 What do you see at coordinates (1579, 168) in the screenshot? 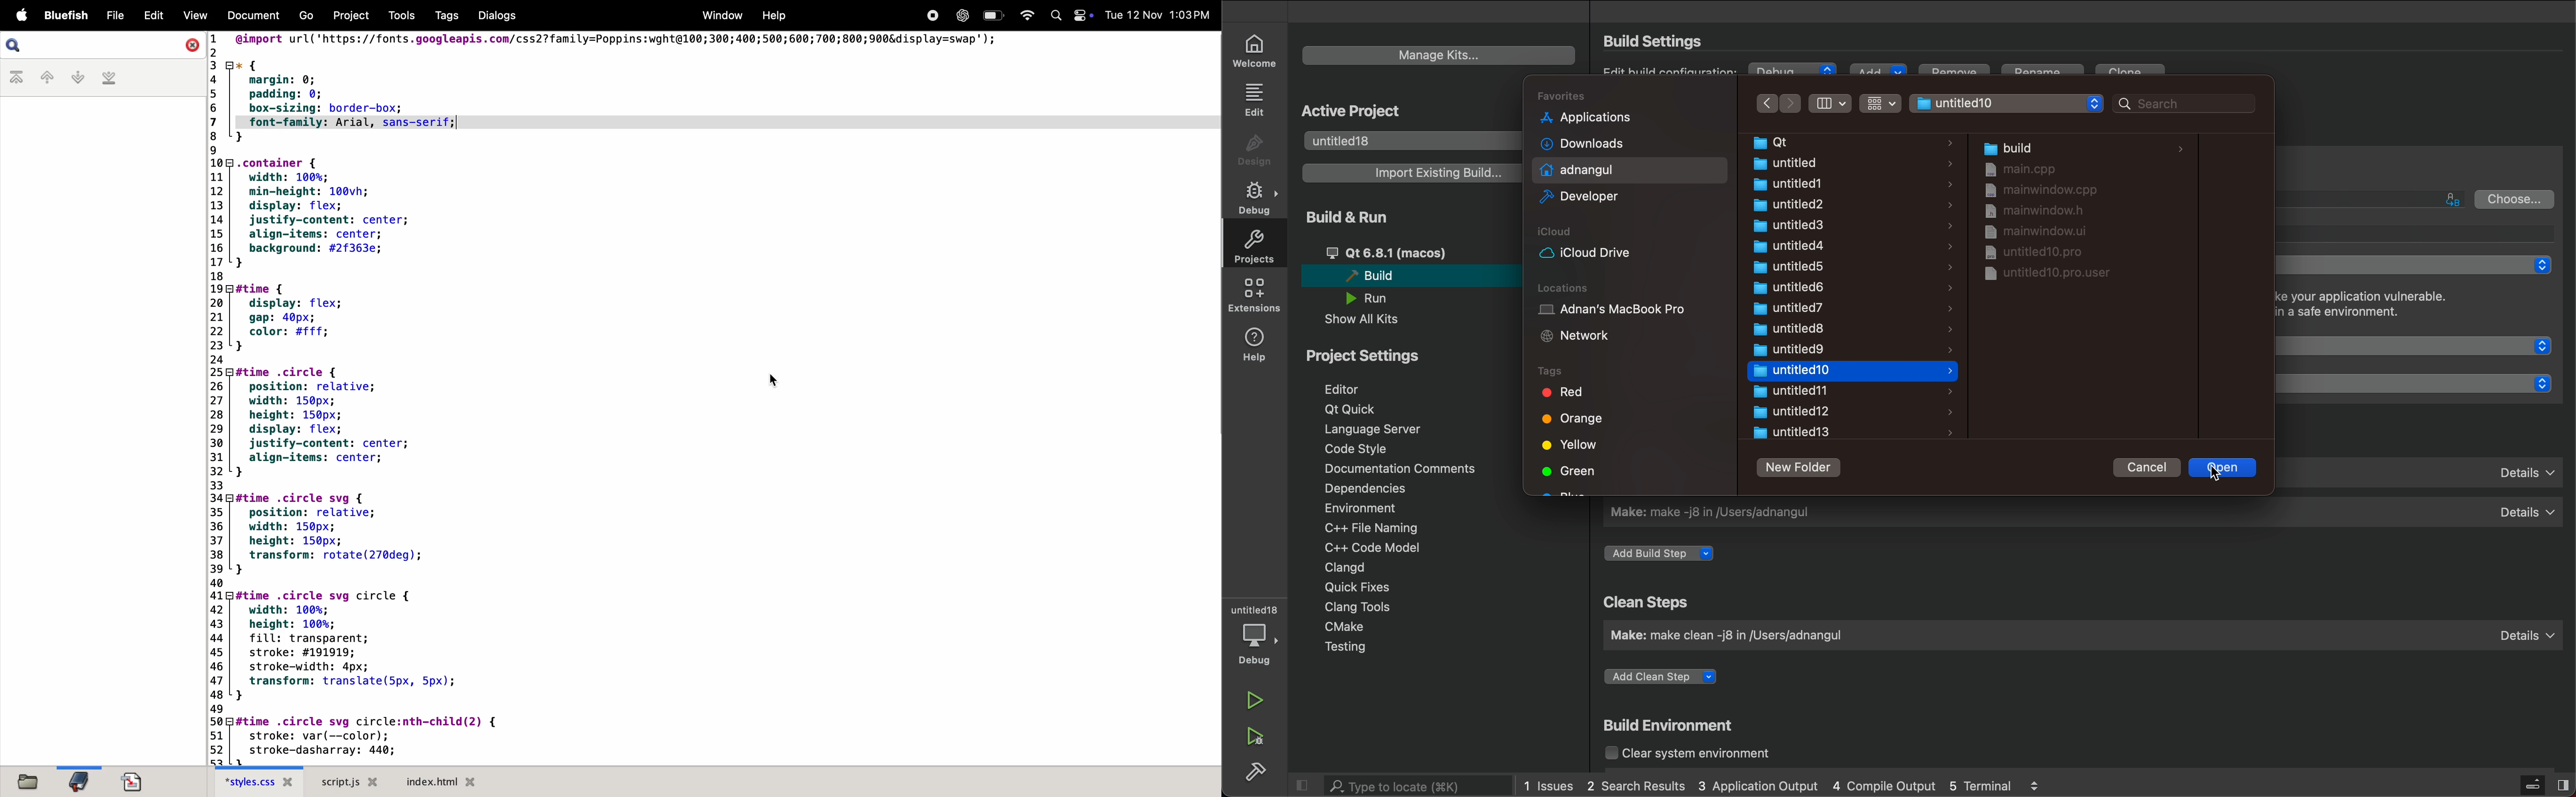
I see `adnangul` at bounding box center [1579, 168].